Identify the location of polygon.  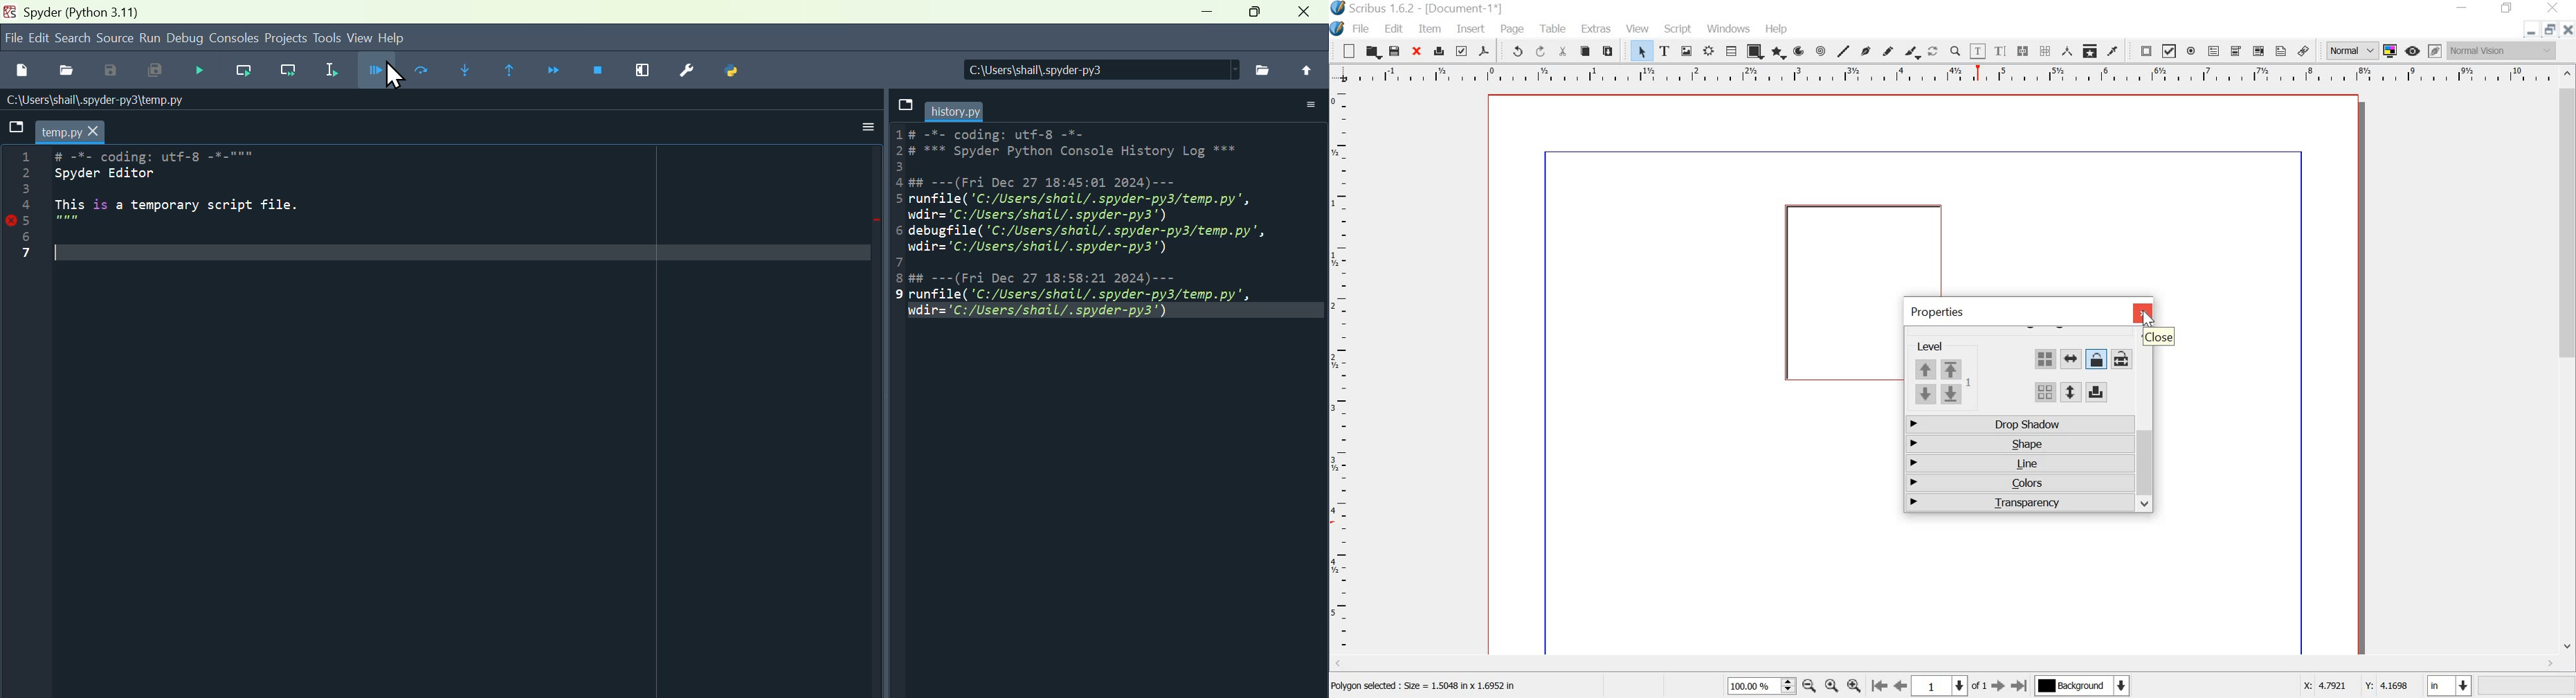
(1779, 53).